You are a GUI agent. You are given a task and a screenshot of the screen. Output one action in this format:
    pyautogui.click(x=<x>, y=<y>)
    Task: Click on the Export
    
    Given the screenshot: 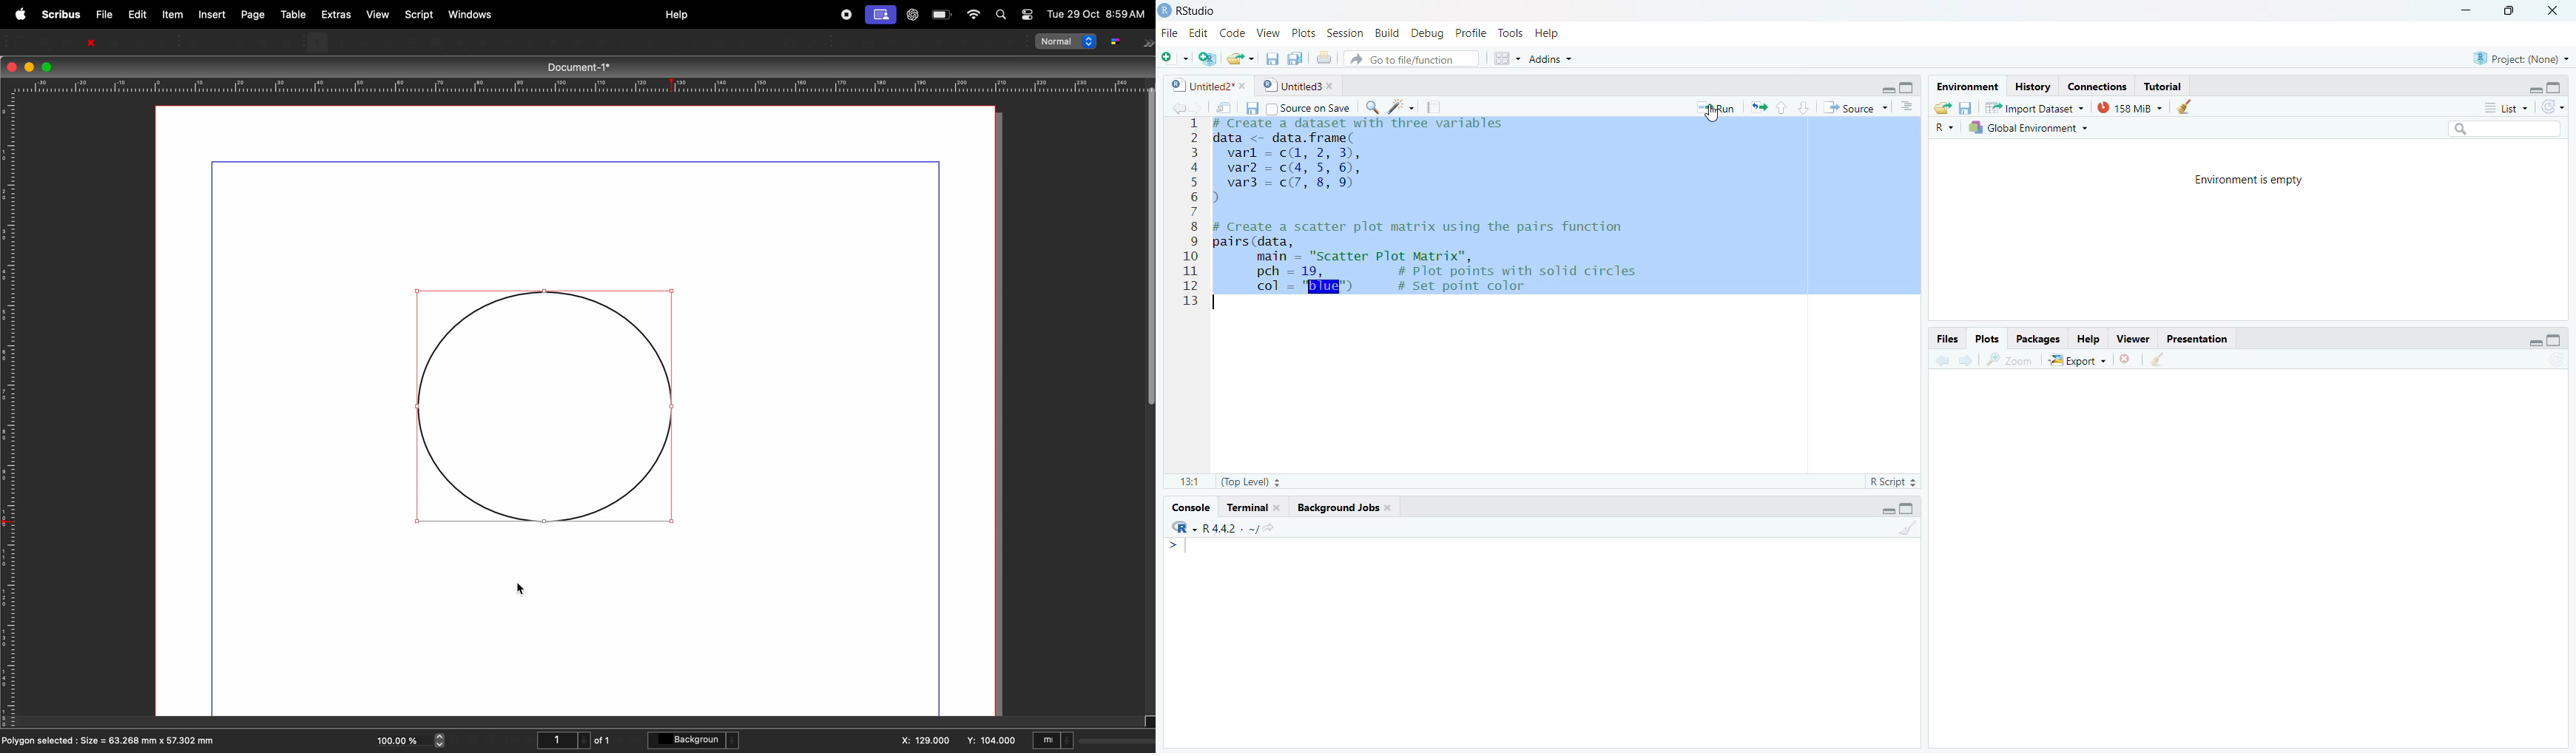 What is the action you would take?
    pyautogui.click(x=2075, y=361)
    